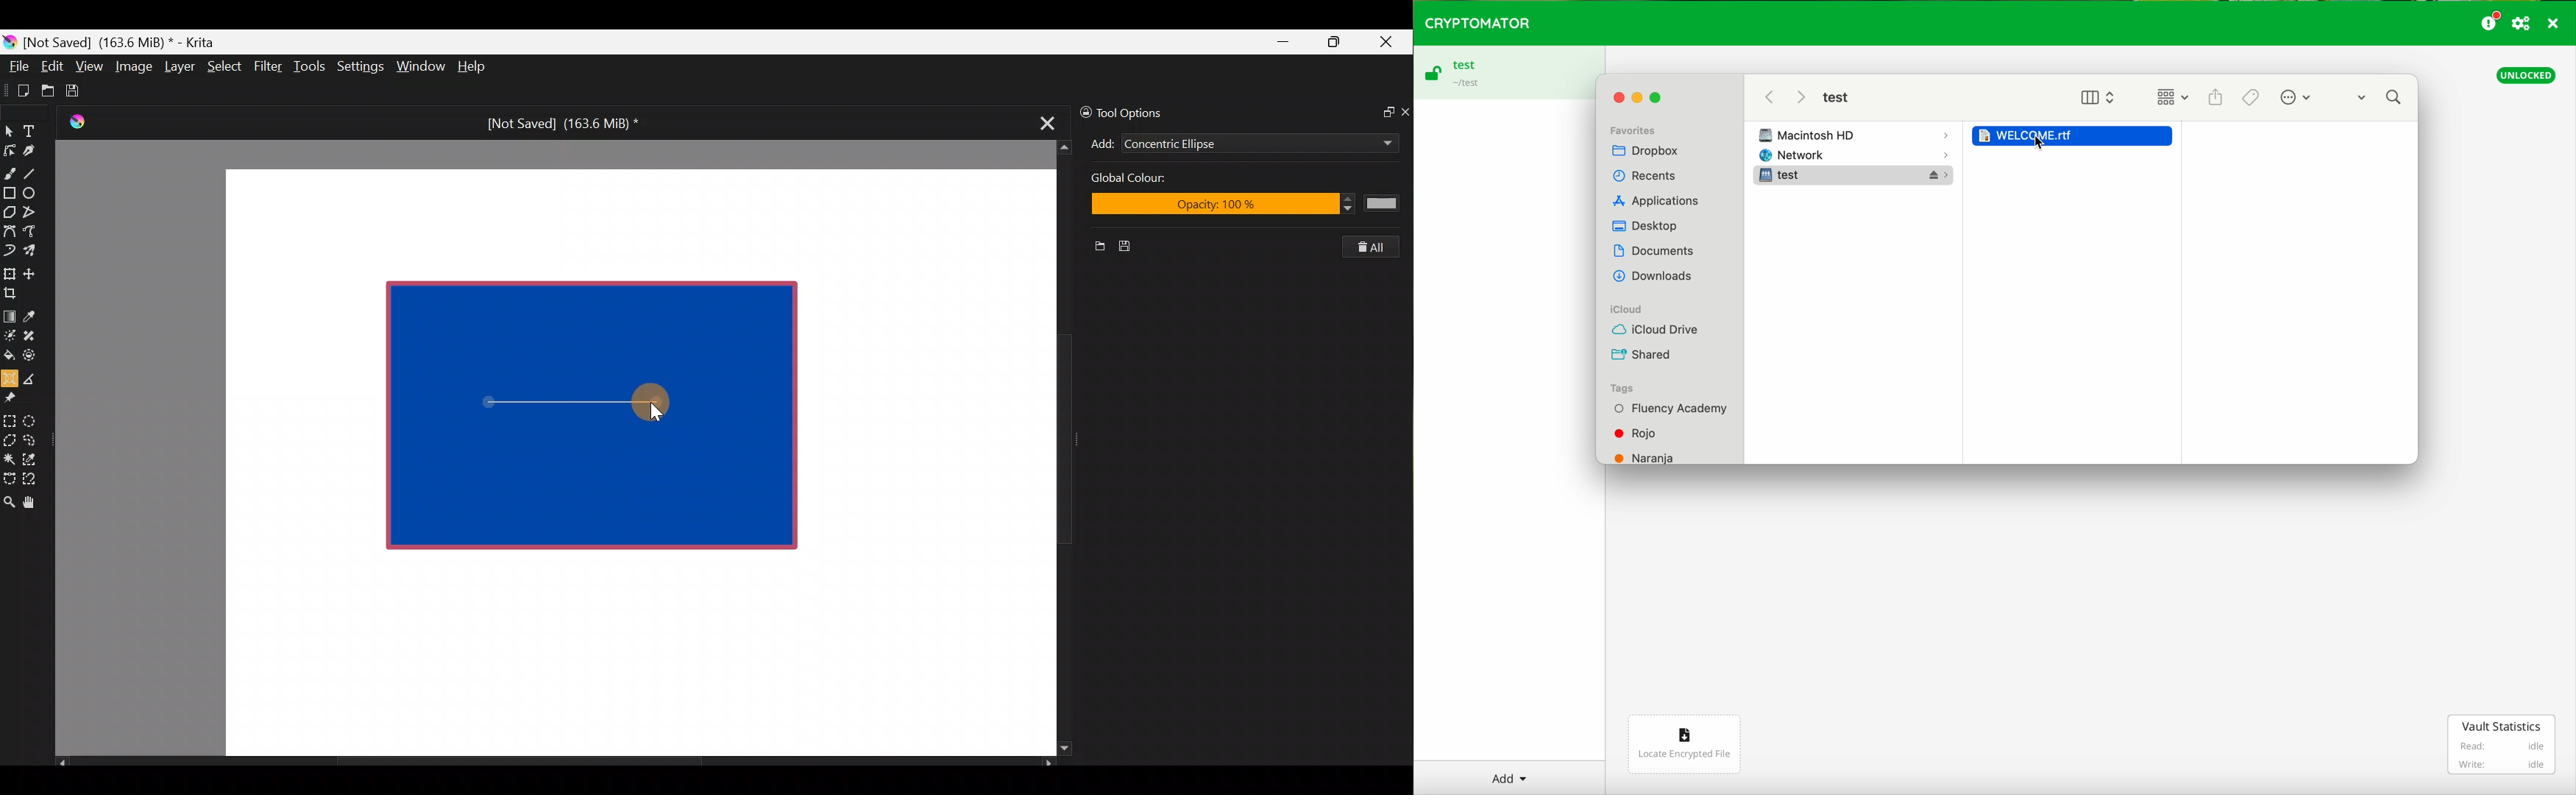 This screenshot has width=2576, height=812. Describe the element at coordinates (133, 66) in the screenshot. I see `Image` at that location.